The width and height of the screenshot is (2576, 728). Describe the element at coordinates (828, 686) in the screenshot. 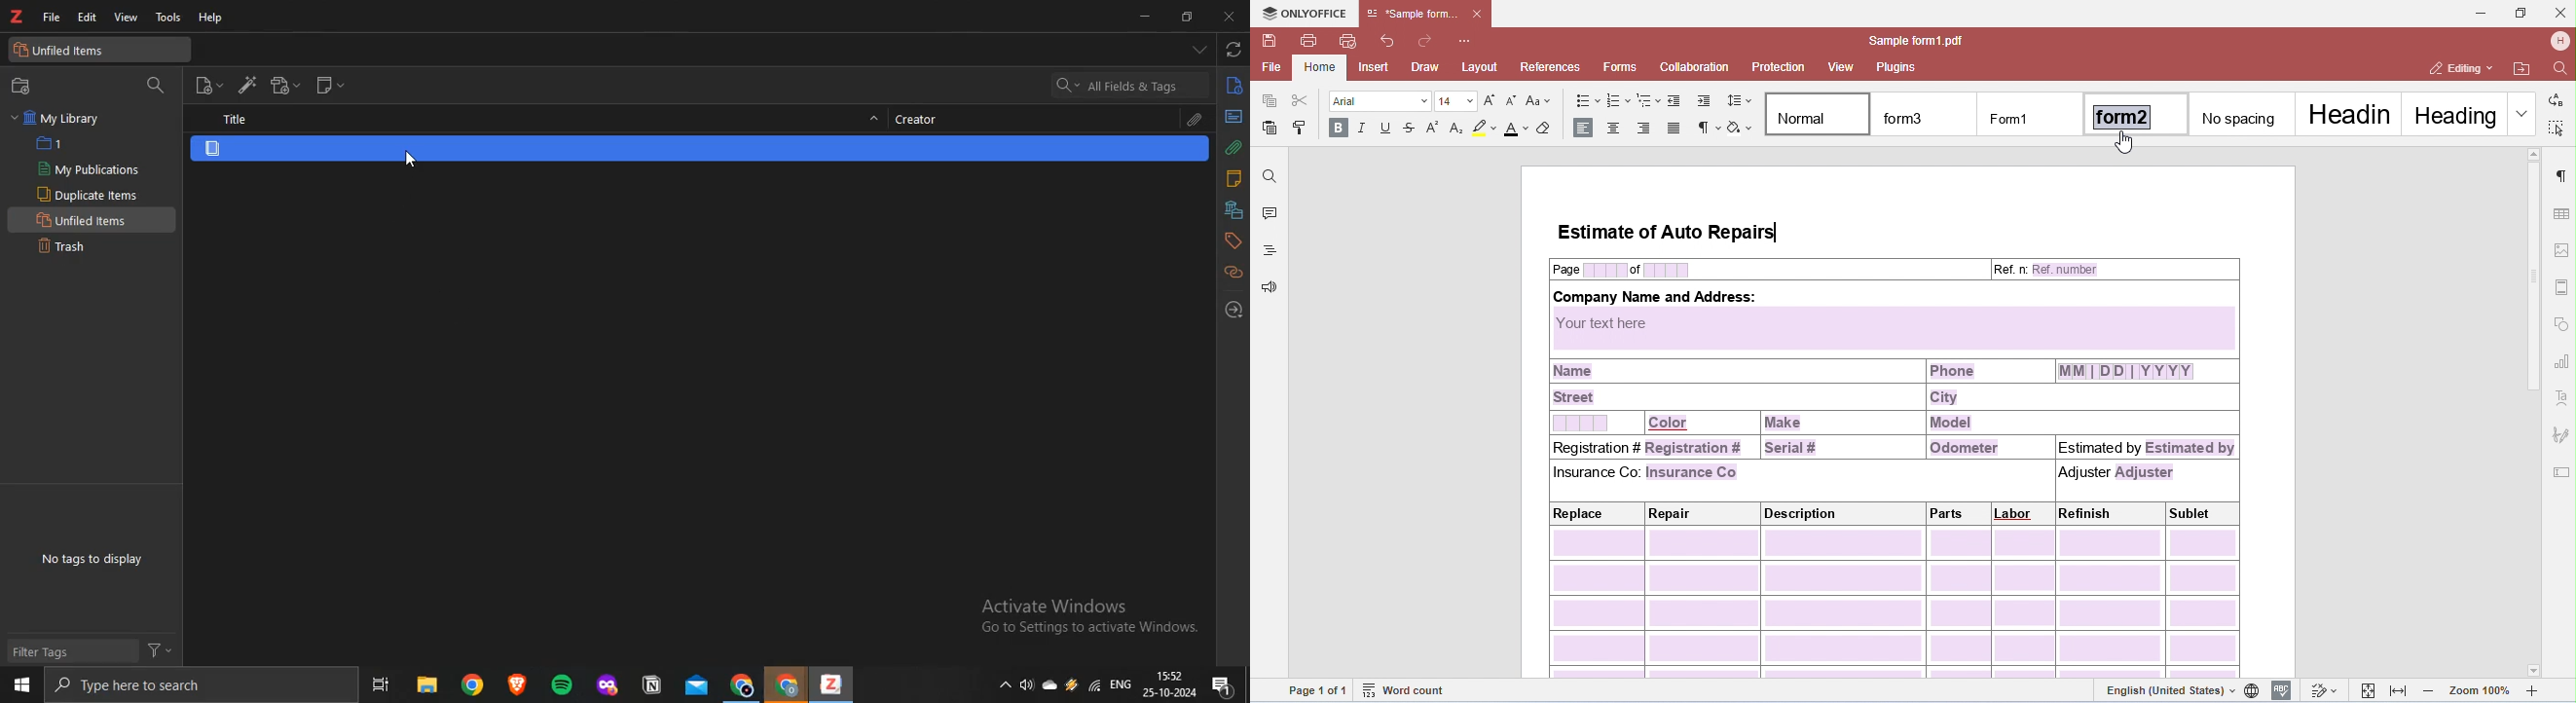

I see `zotero` at that location.